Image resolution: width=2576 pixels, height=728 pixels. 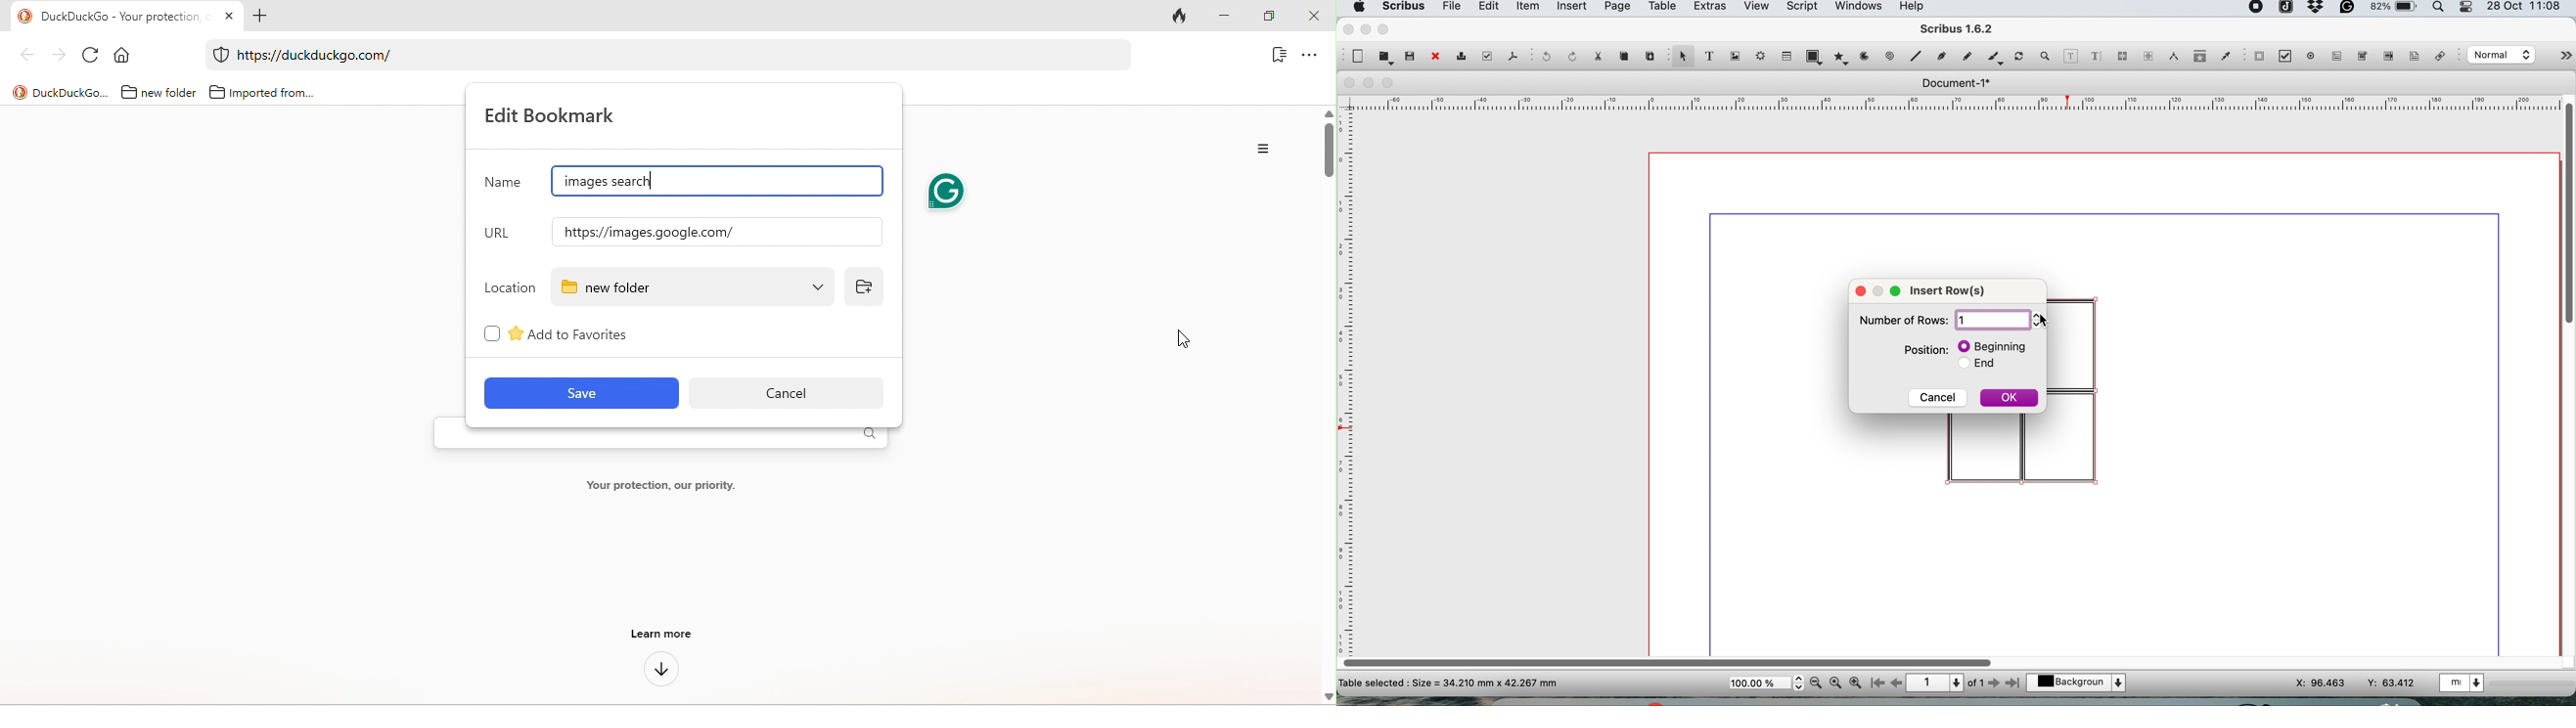 What do you see at coordinates (1817, 56) in the screenshot?
I see `shape` at bounding box center [1817, 56].